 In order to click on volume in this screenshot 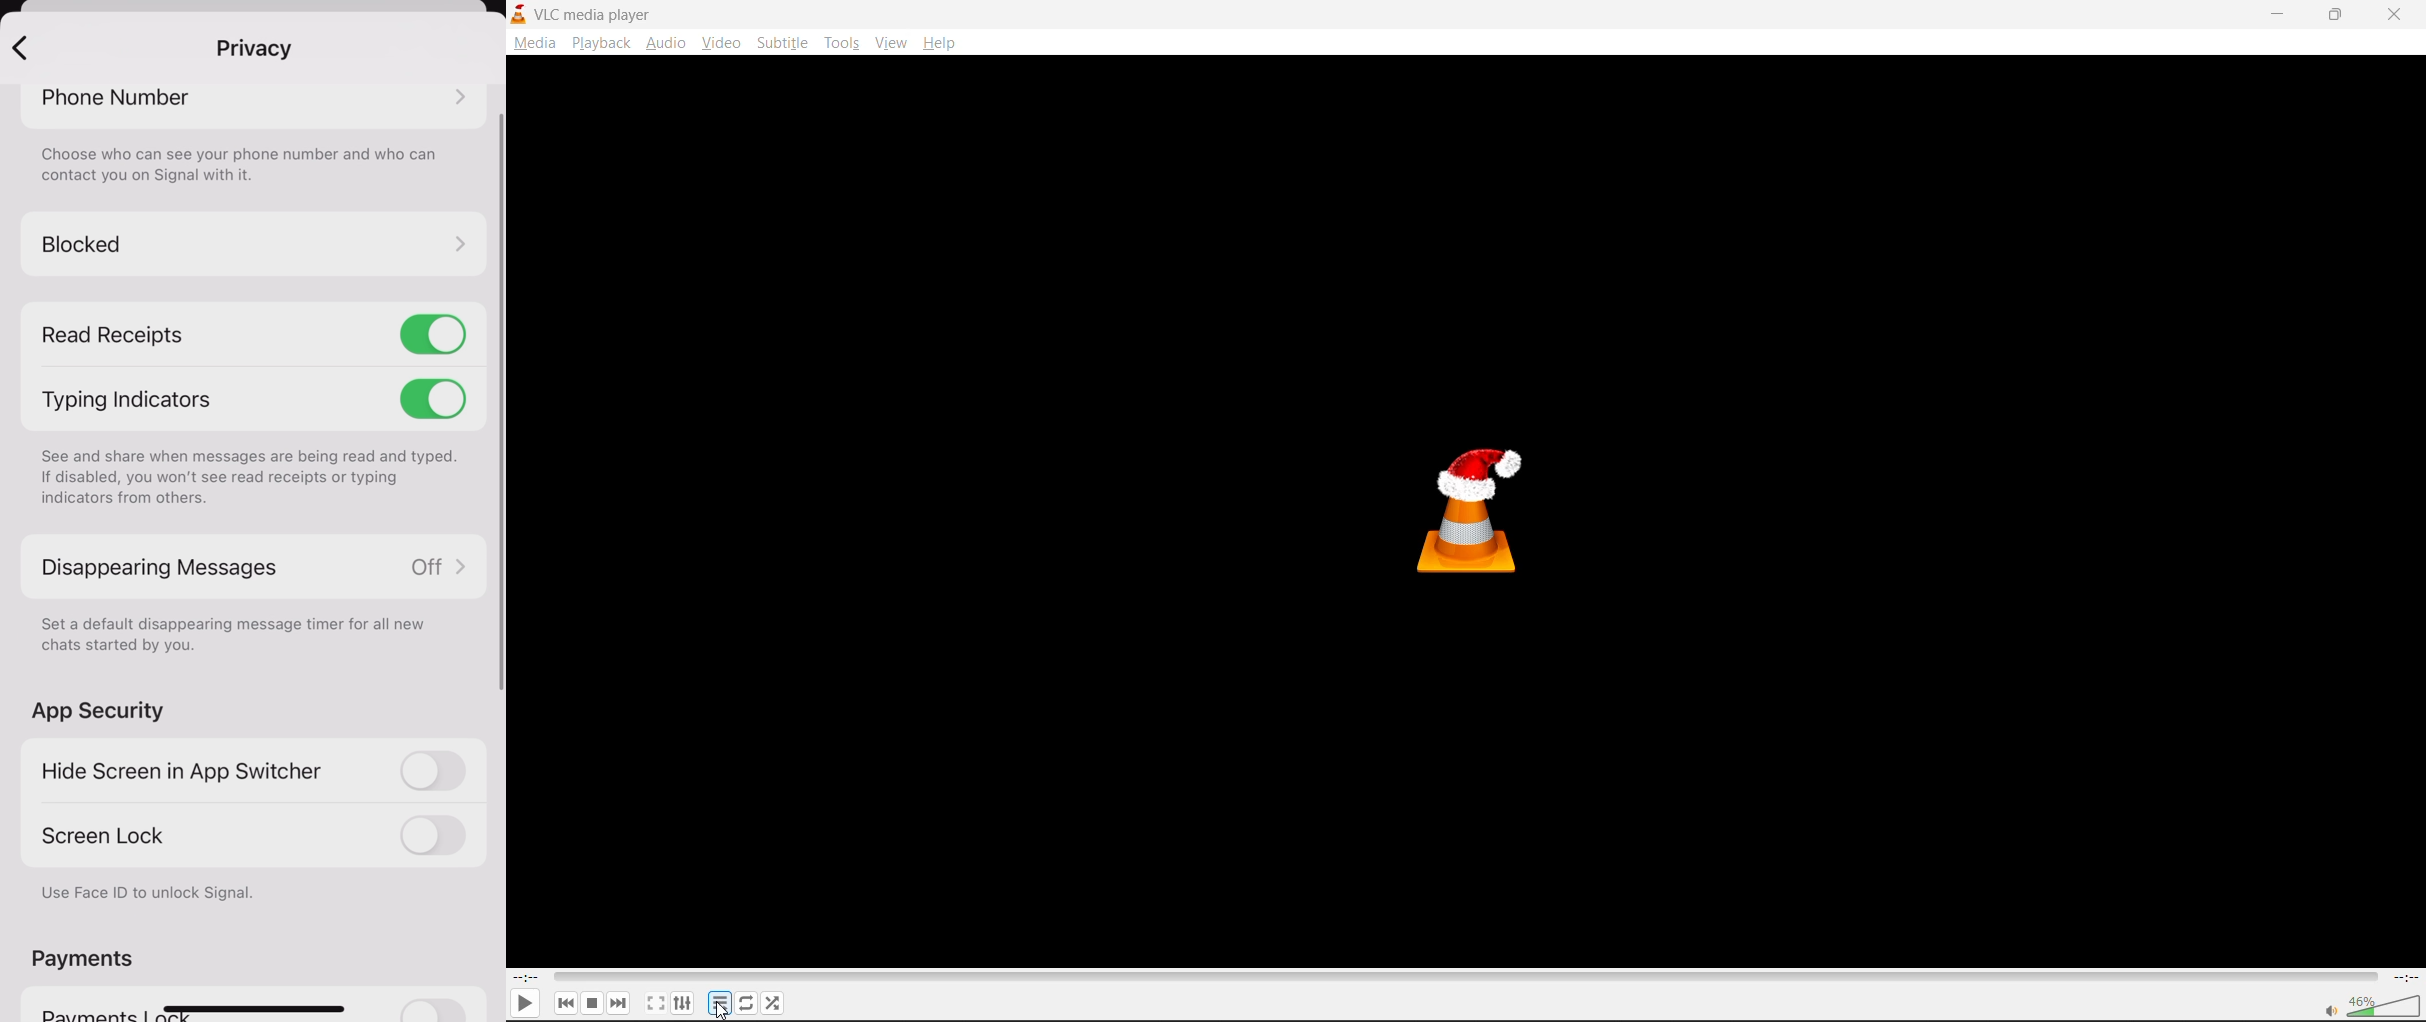, I will do `click(2371, 1007)`.